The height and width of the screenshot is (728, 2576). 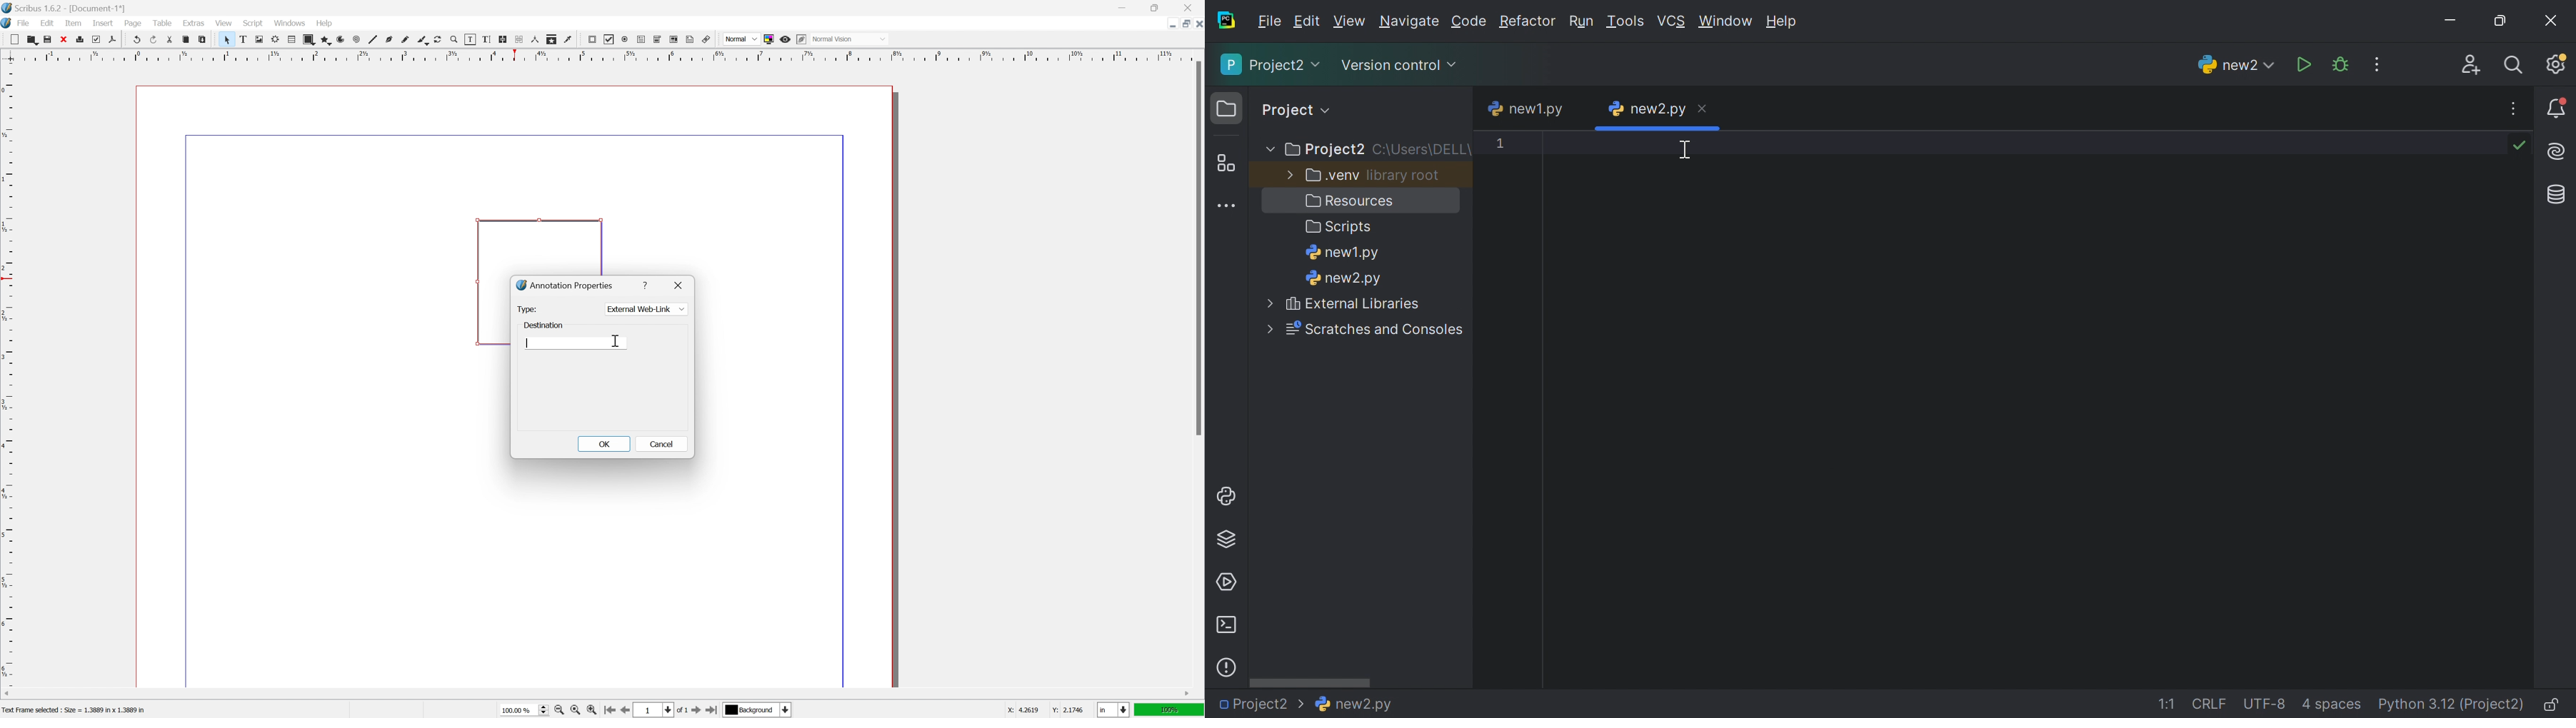 I want to click on edit, so click(x=47, y=23).